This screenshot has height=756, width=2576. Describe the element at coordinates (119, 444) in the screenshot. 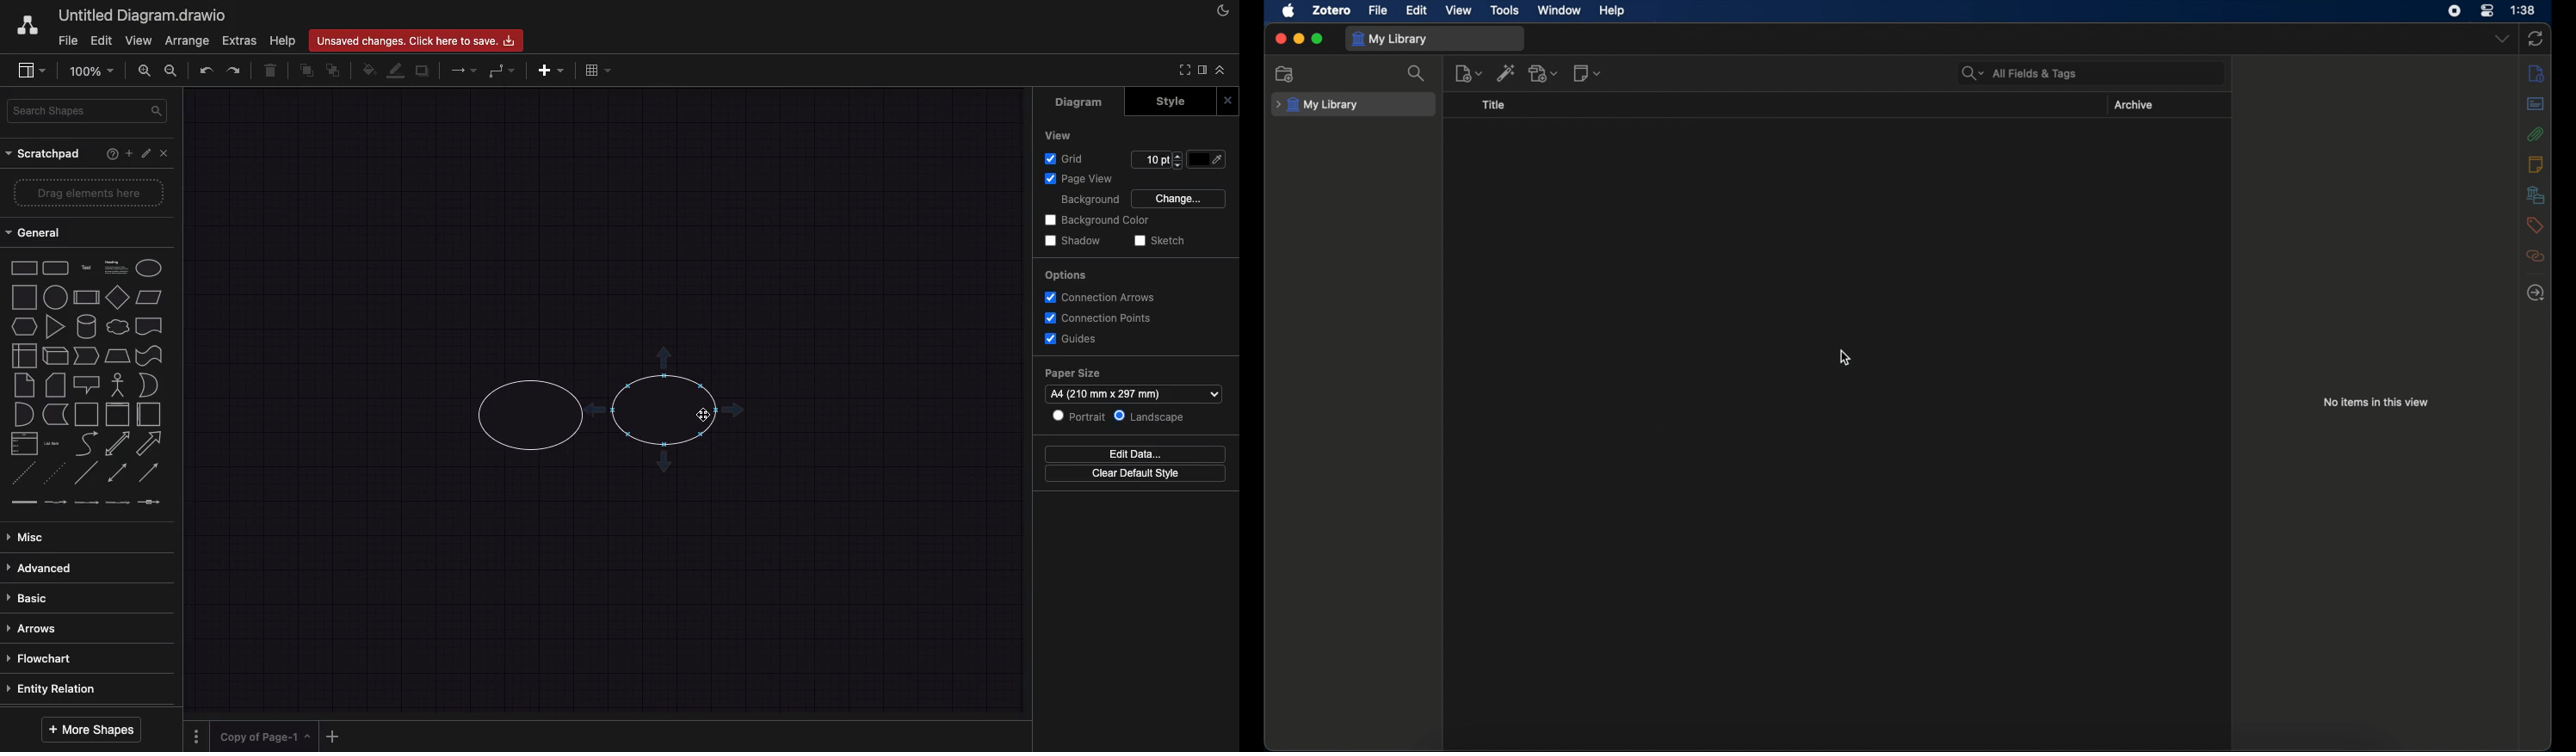

I see `bidirectional arrow` at that location.